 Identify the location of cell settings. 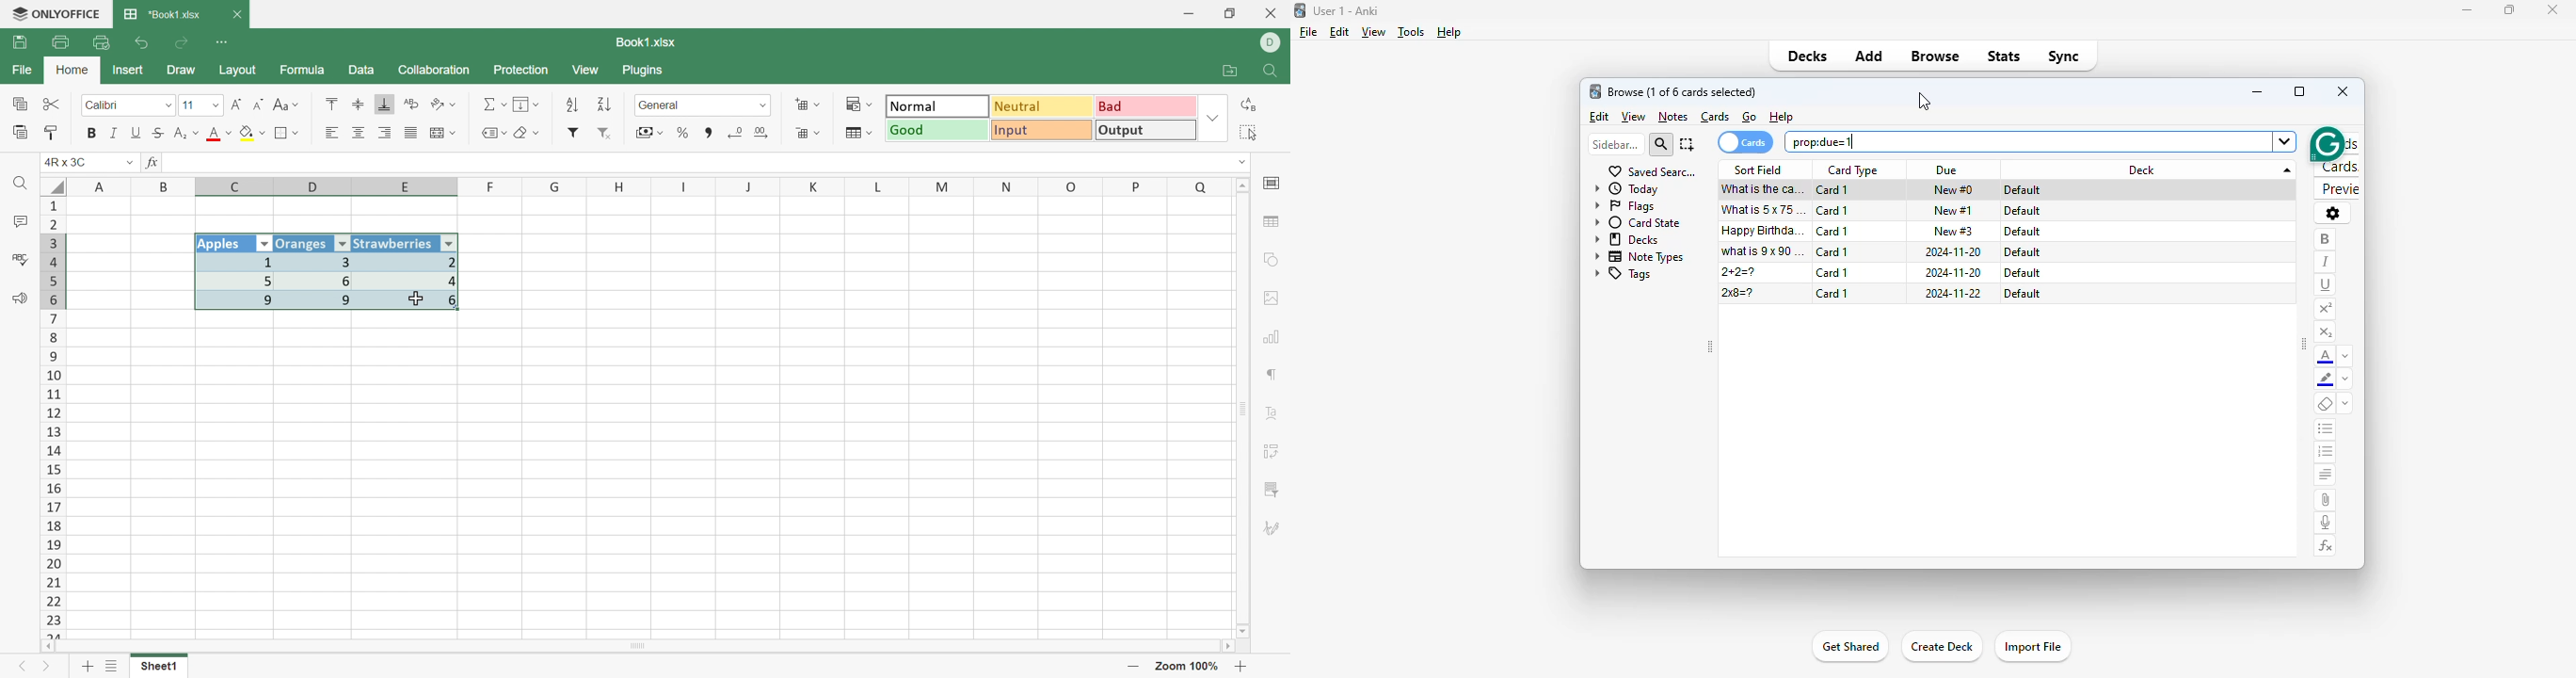
(1275, 184).